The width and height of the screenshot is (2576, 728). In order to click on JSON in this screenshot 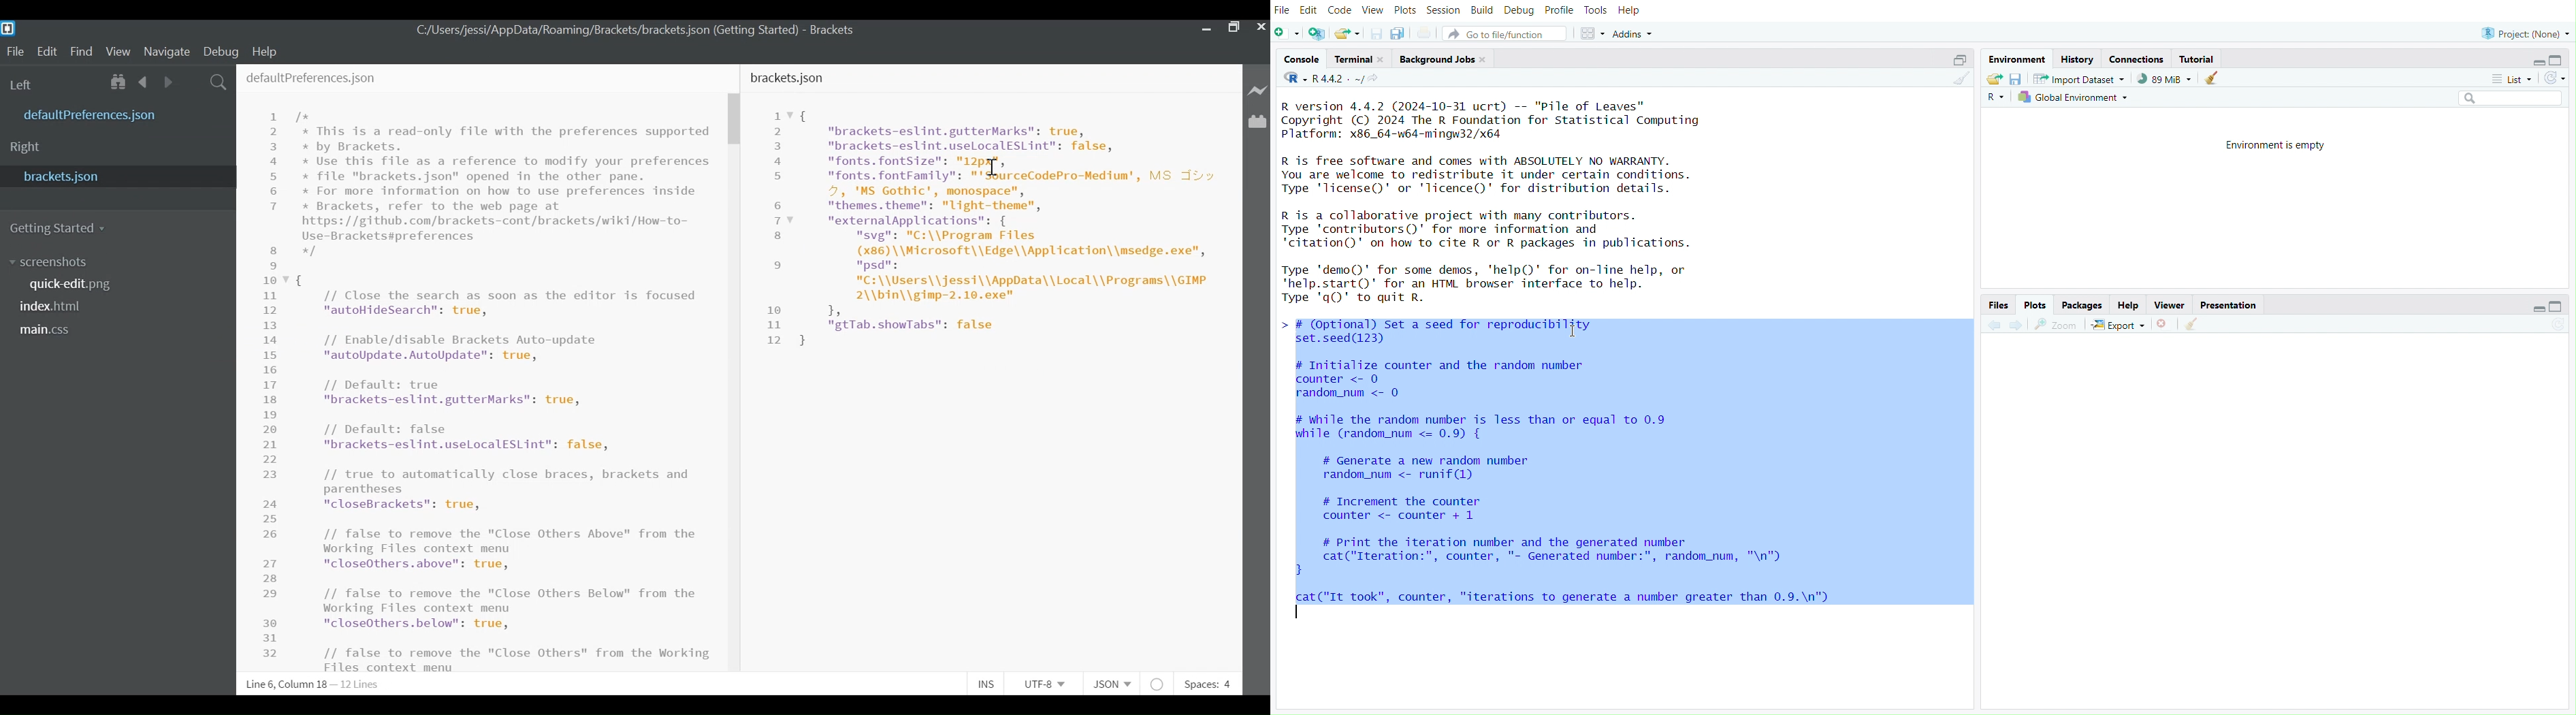, I will do `click(1109, 682)`.